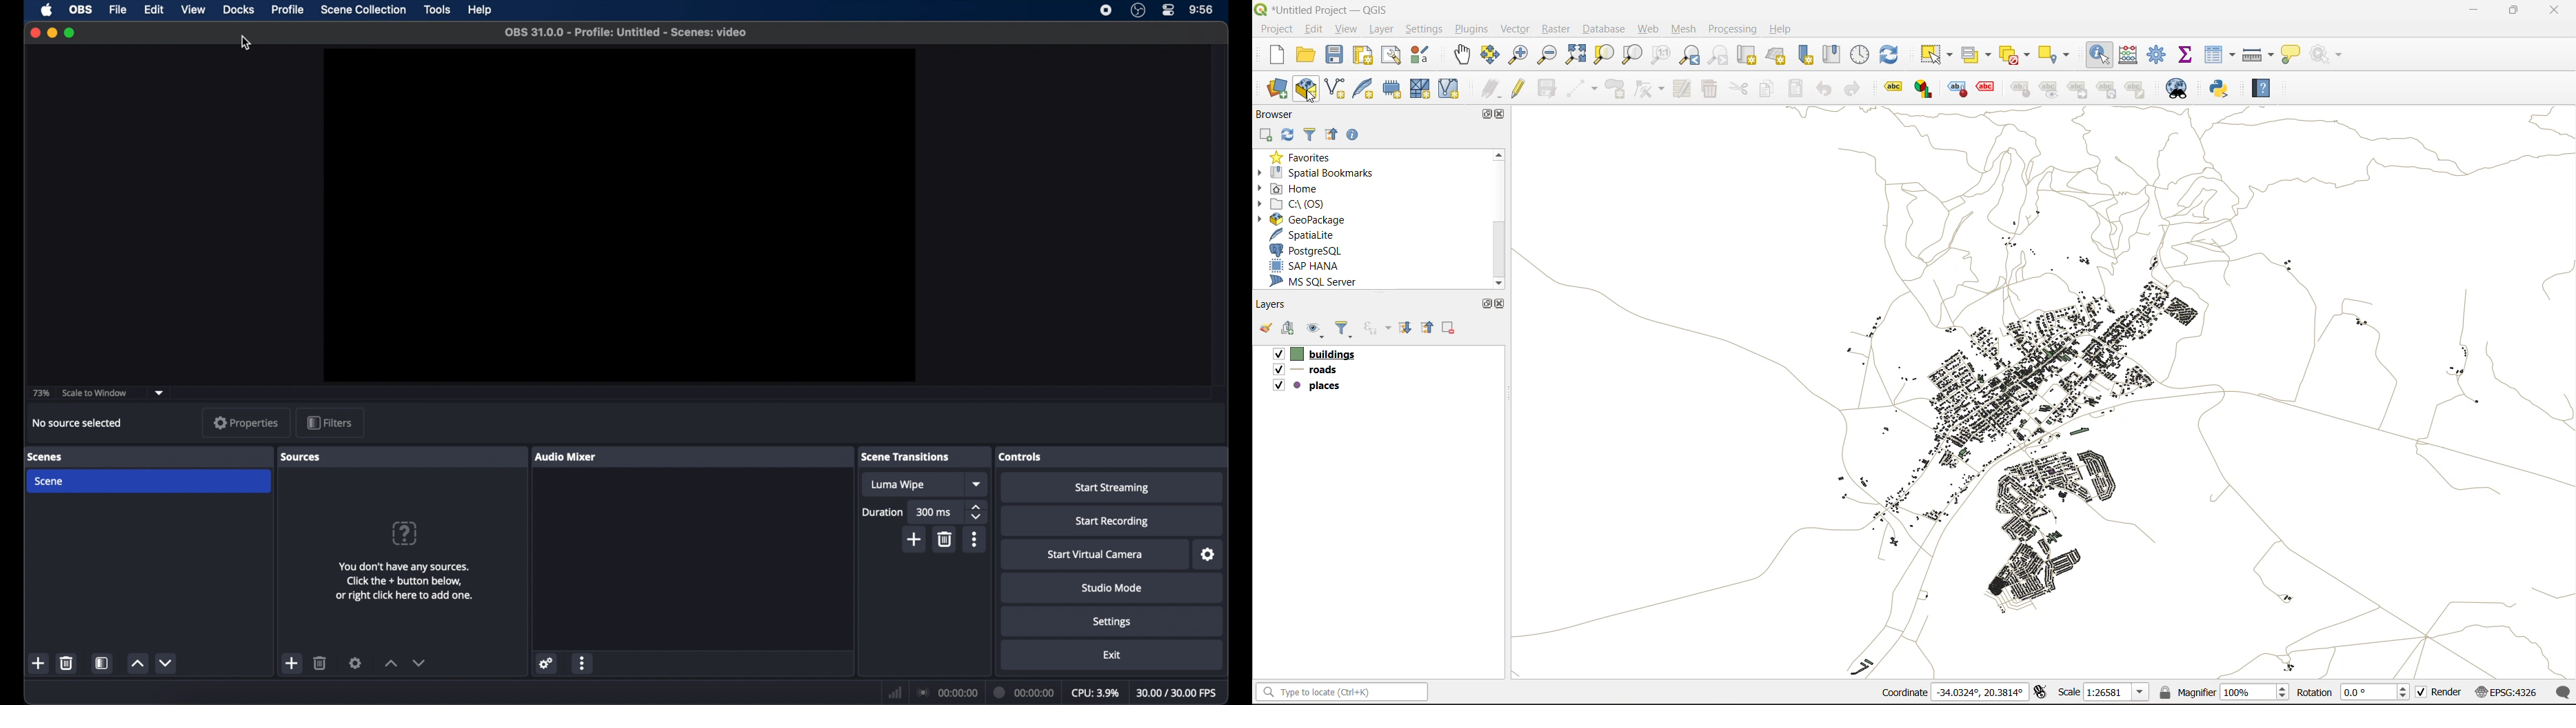  I want to click on profile, so click(288, 10).